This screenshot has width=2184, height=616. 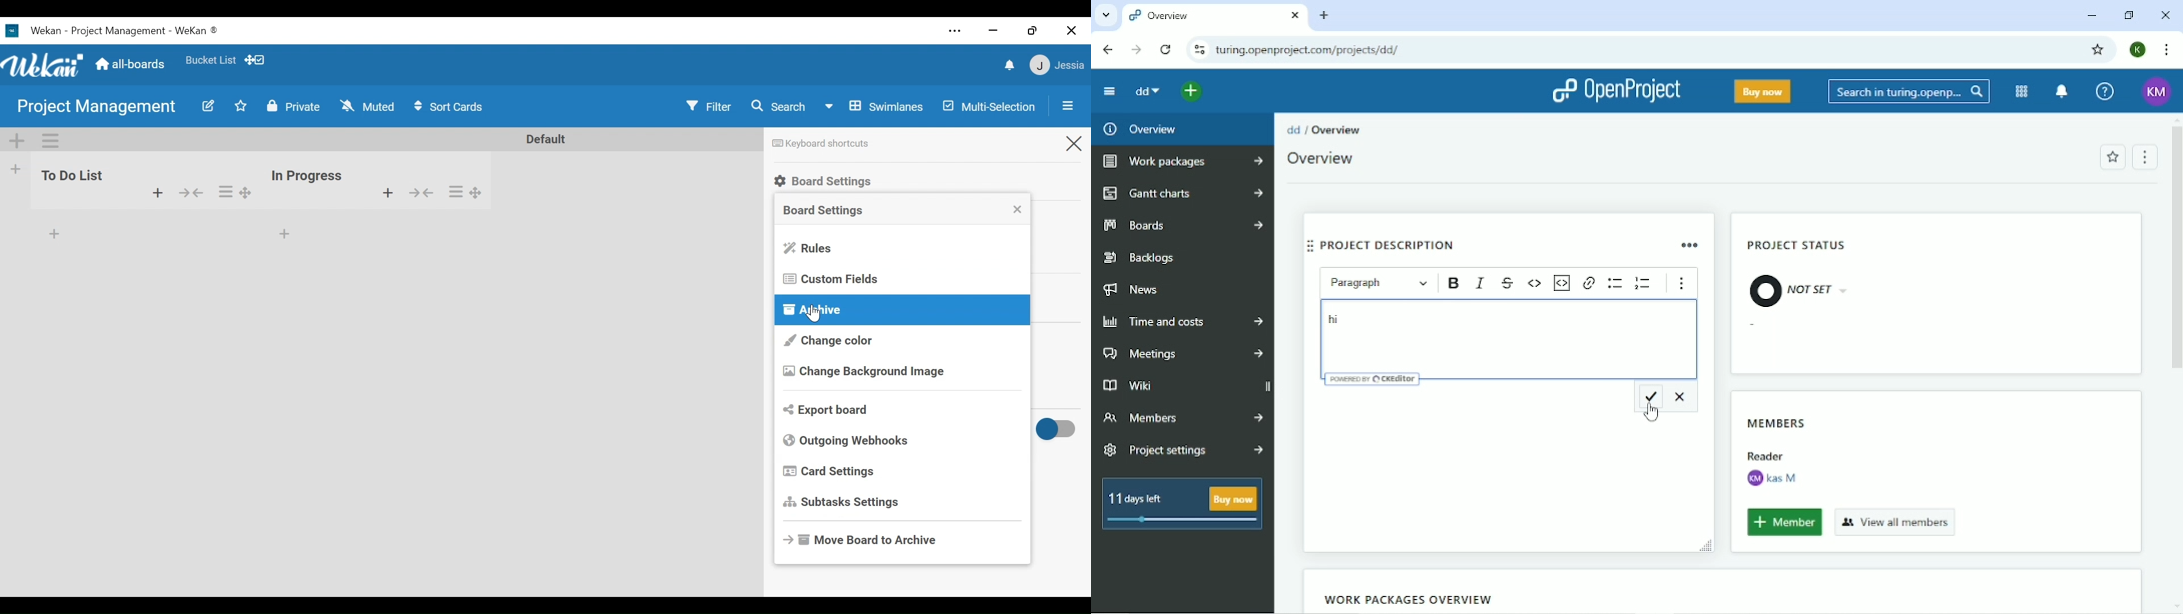 What do you see at coordinates (1650, 397) in the screenshot?
I see `Save` at bounding box center [1650, 397].